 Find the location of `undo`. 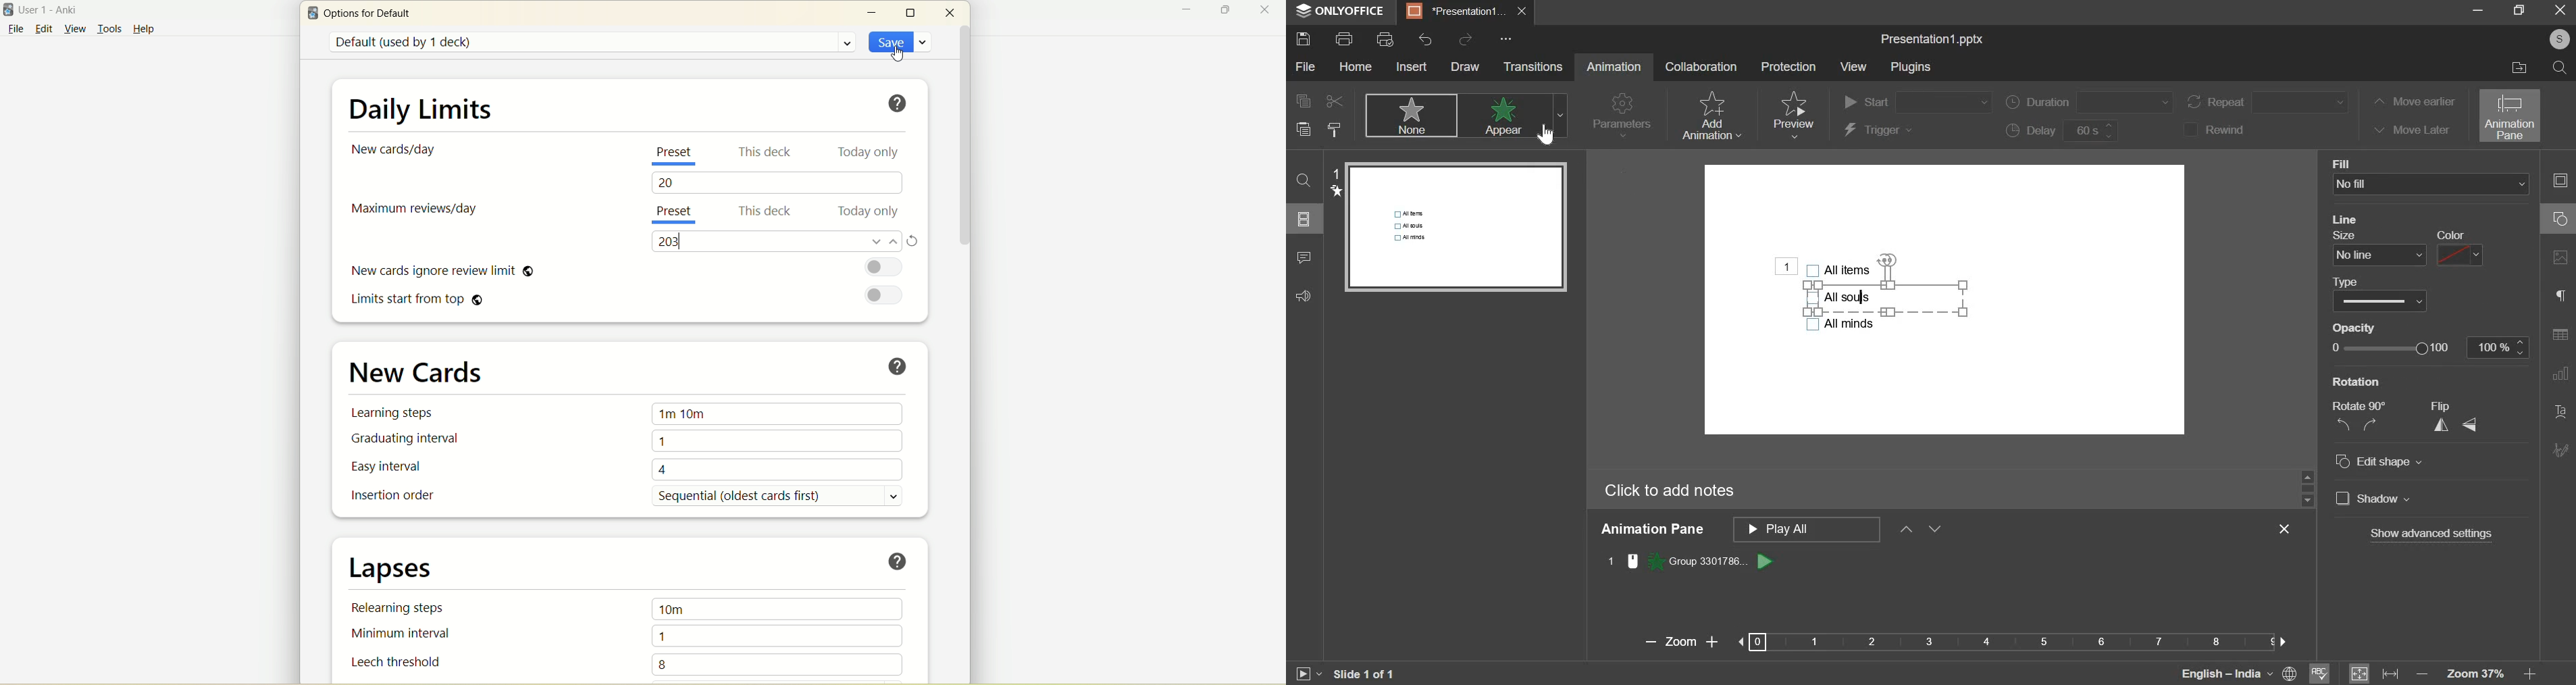

undo is located at coordinates (1425, 40).